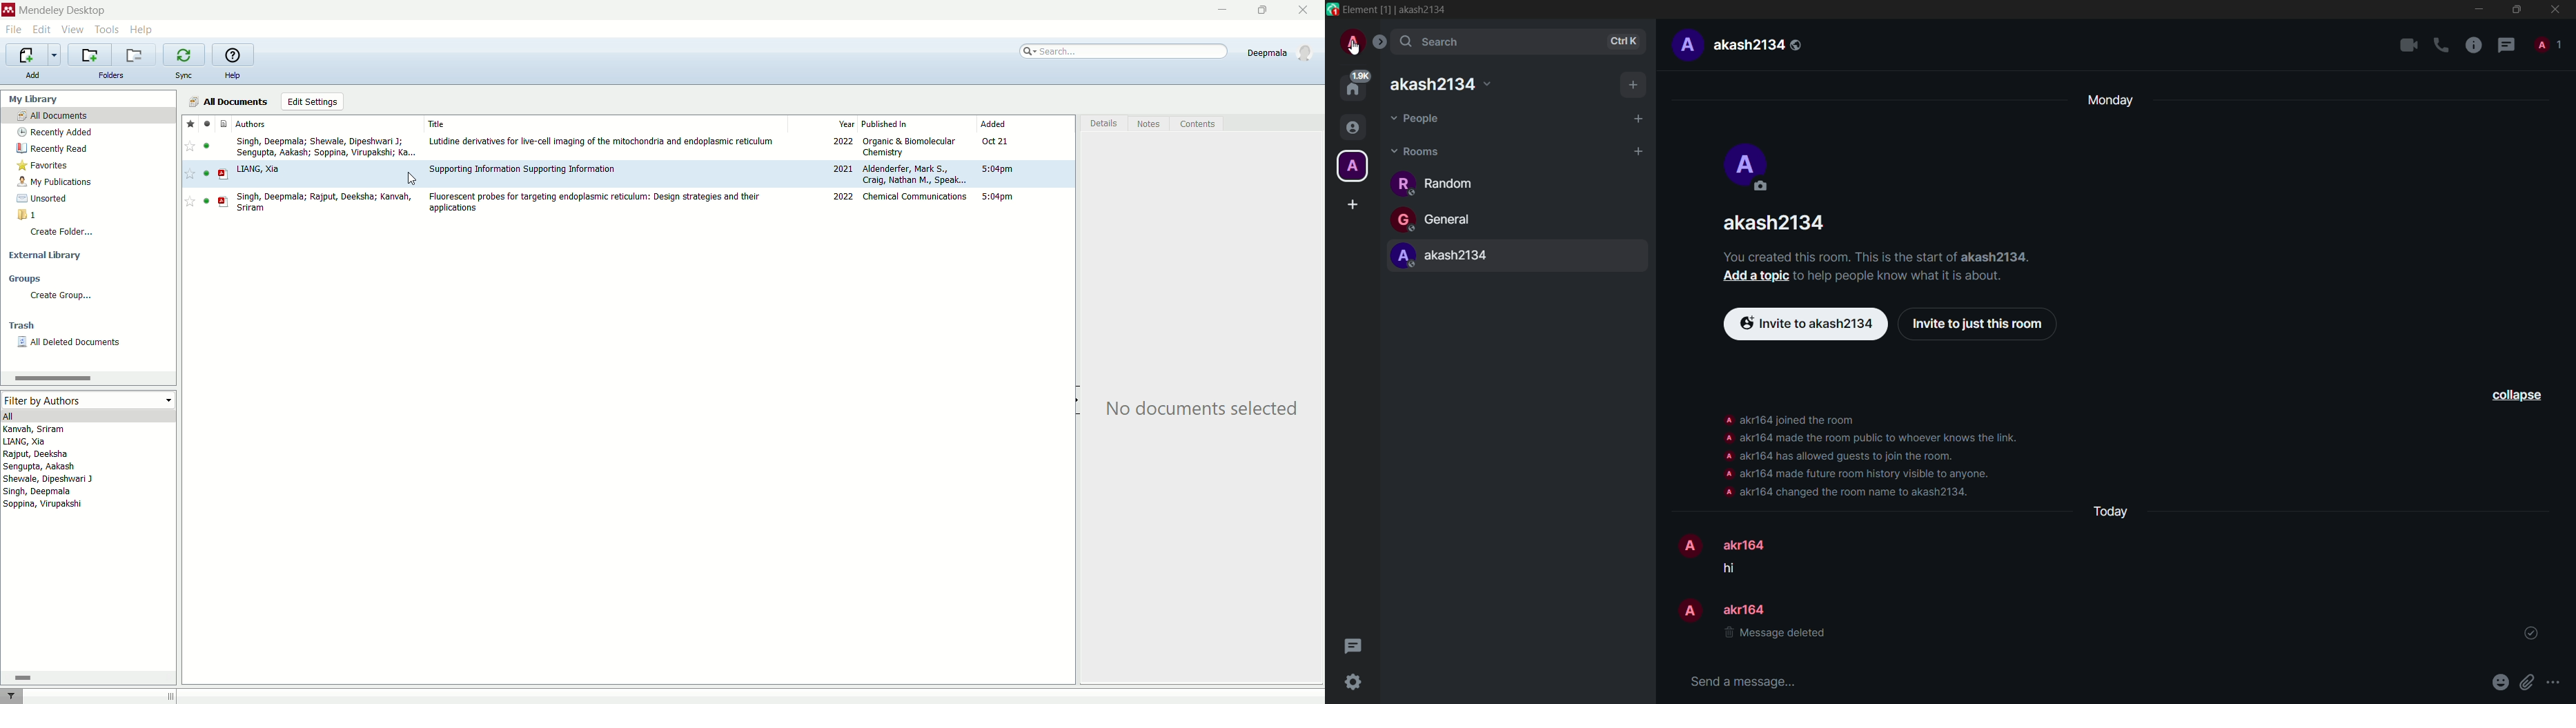 This screenshot has width=2576, height=728. Describe the element at coordinates (37, 75) in the screenshot. I see `add` at that location.